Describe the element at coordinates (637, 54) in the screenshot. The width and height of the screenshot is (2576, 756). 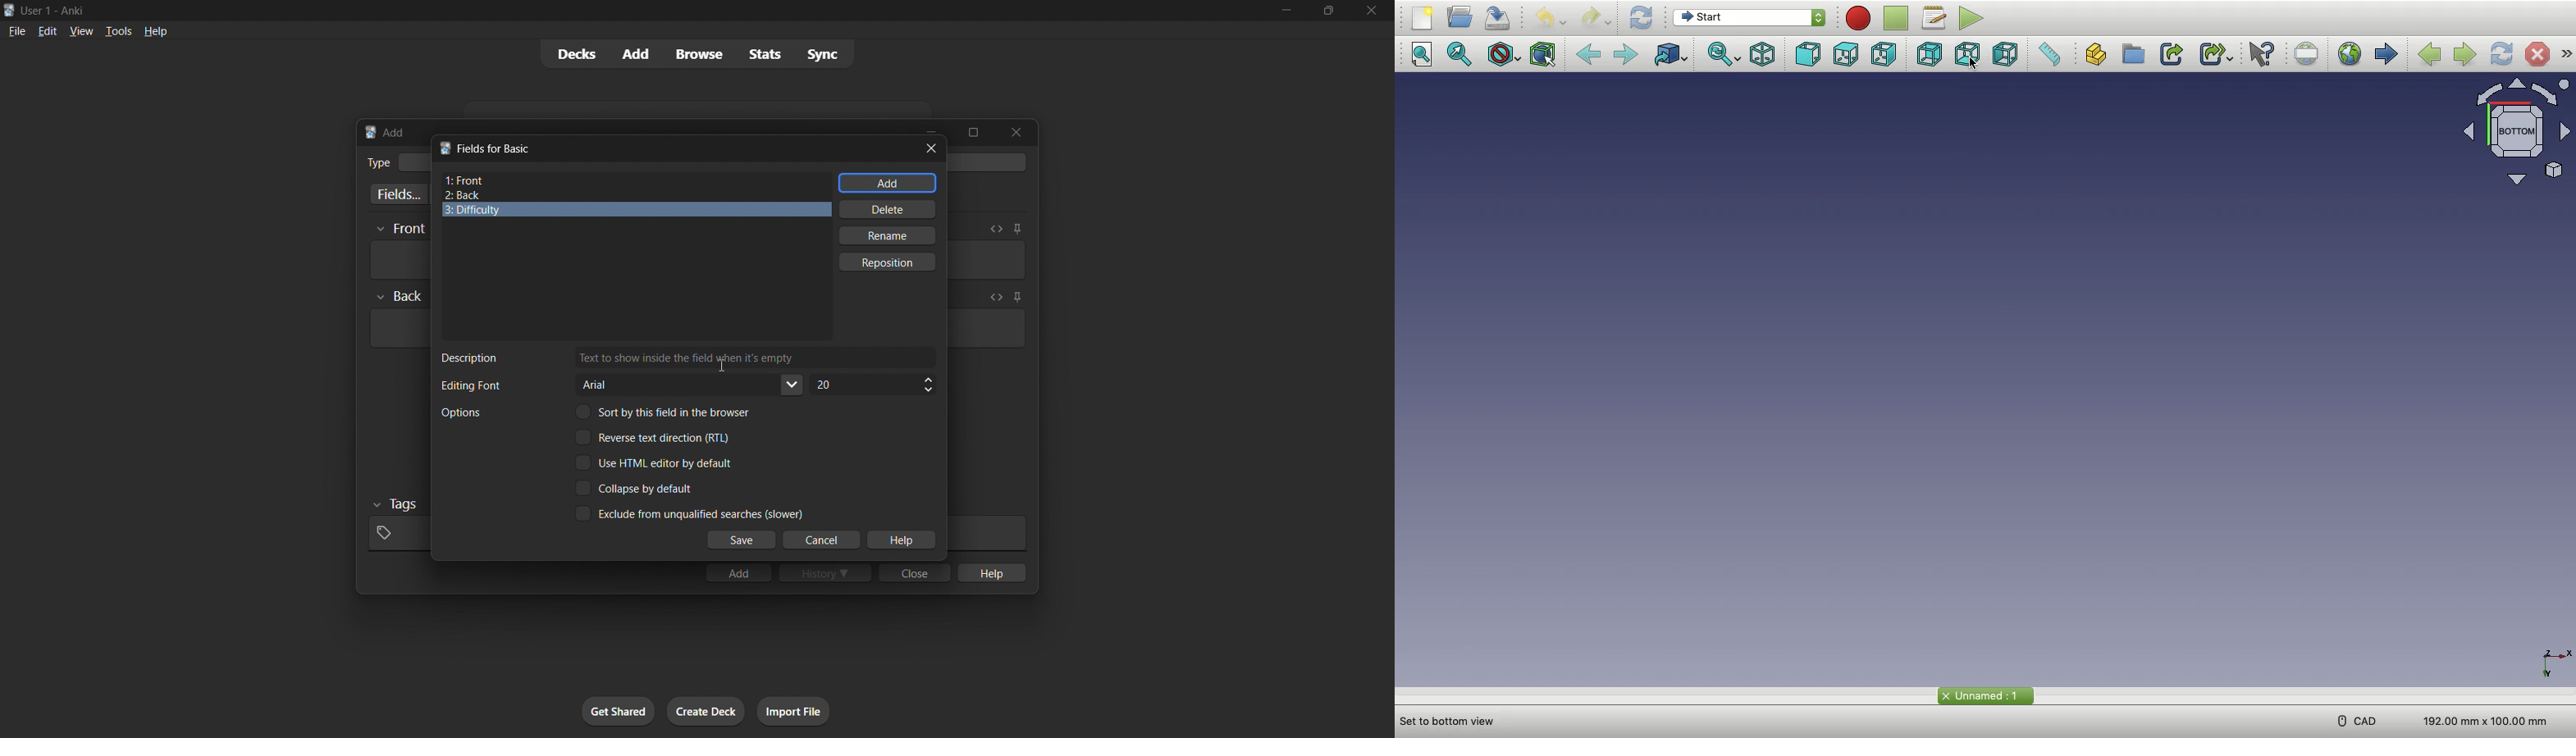
I see `add` at that location.